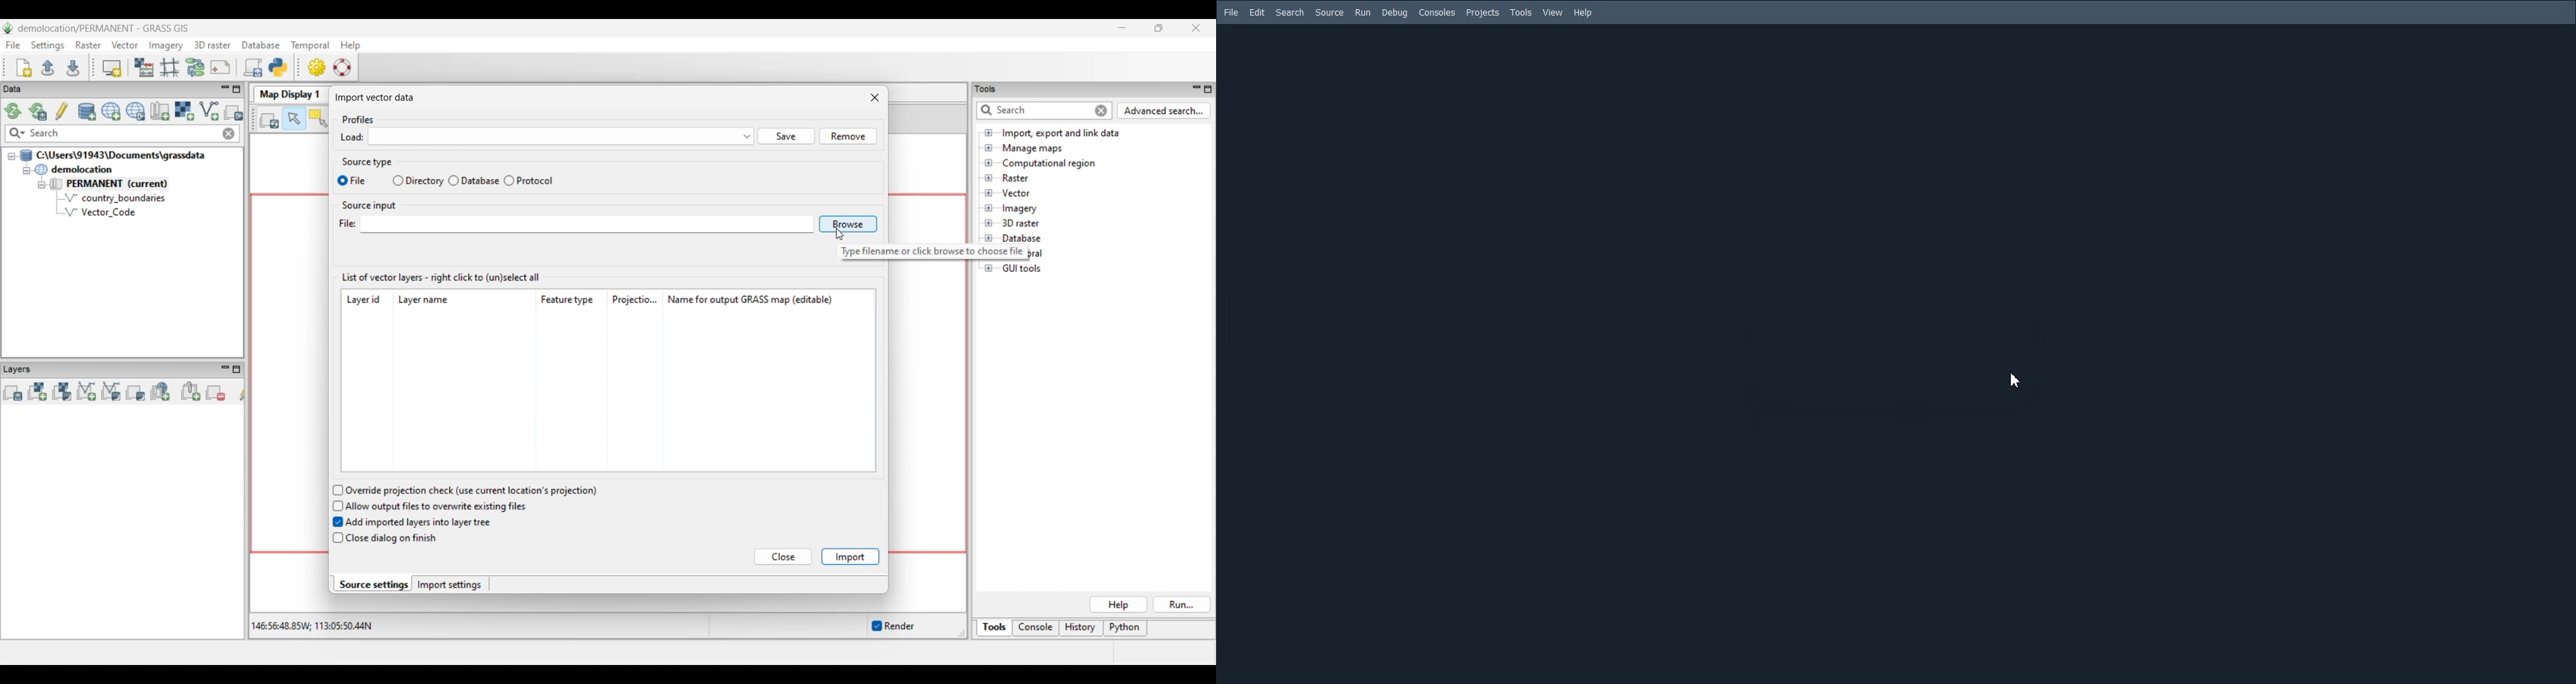 This screenshot has height=700, width=2576. Describe the element at coordinates (1329, 12) in the screenshot. I see `Source` at that location.